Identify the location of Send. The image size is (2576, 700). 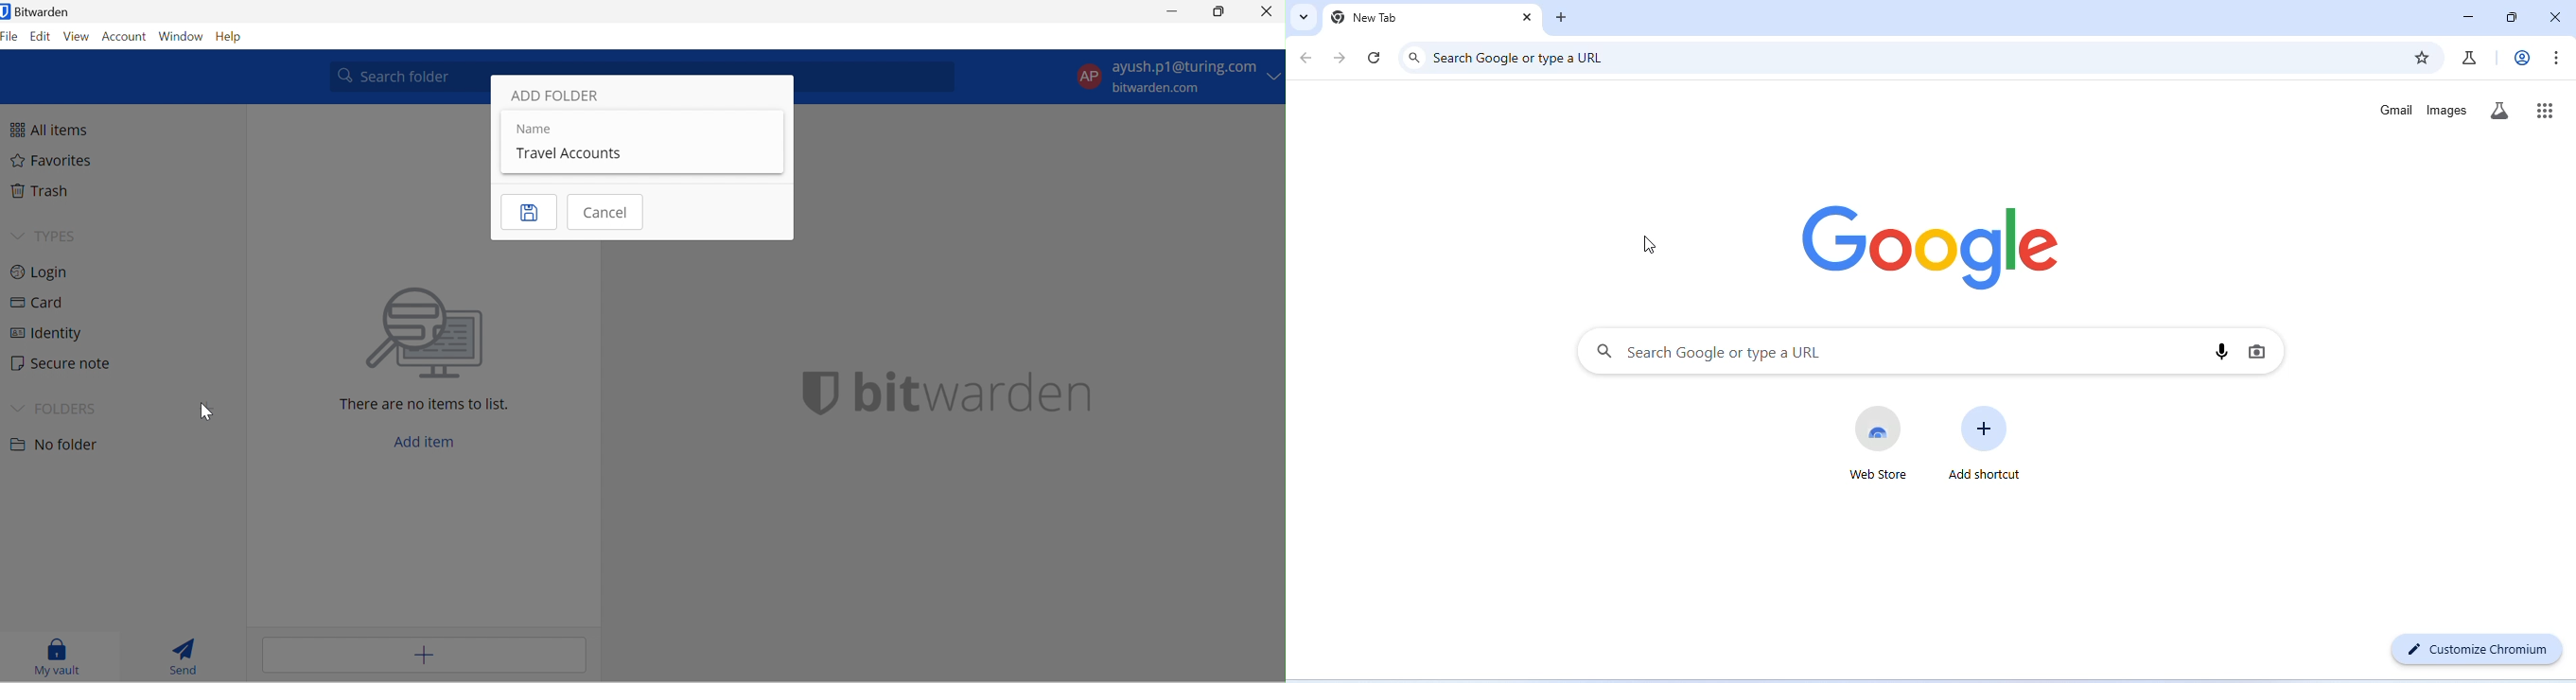
(183, 653).